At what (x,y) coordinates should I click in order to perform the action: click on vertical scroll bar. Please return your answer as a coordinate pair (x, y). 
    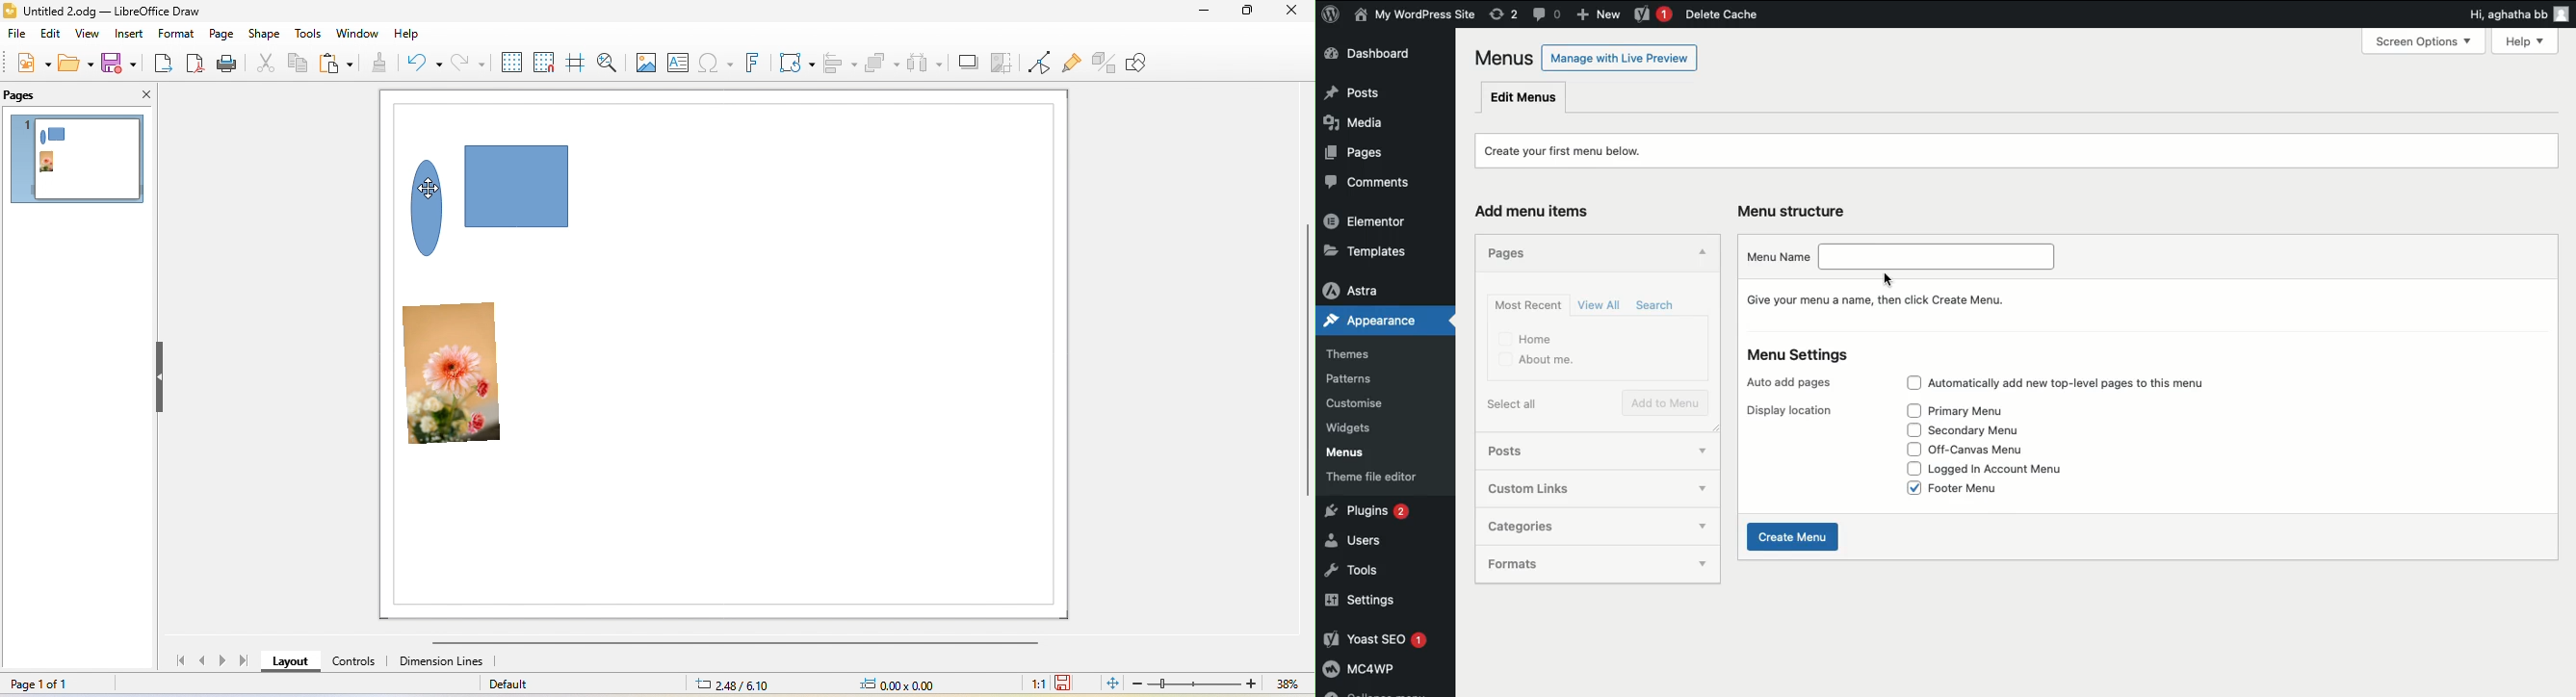
    Looking at the image, I should click on (1307, 360).